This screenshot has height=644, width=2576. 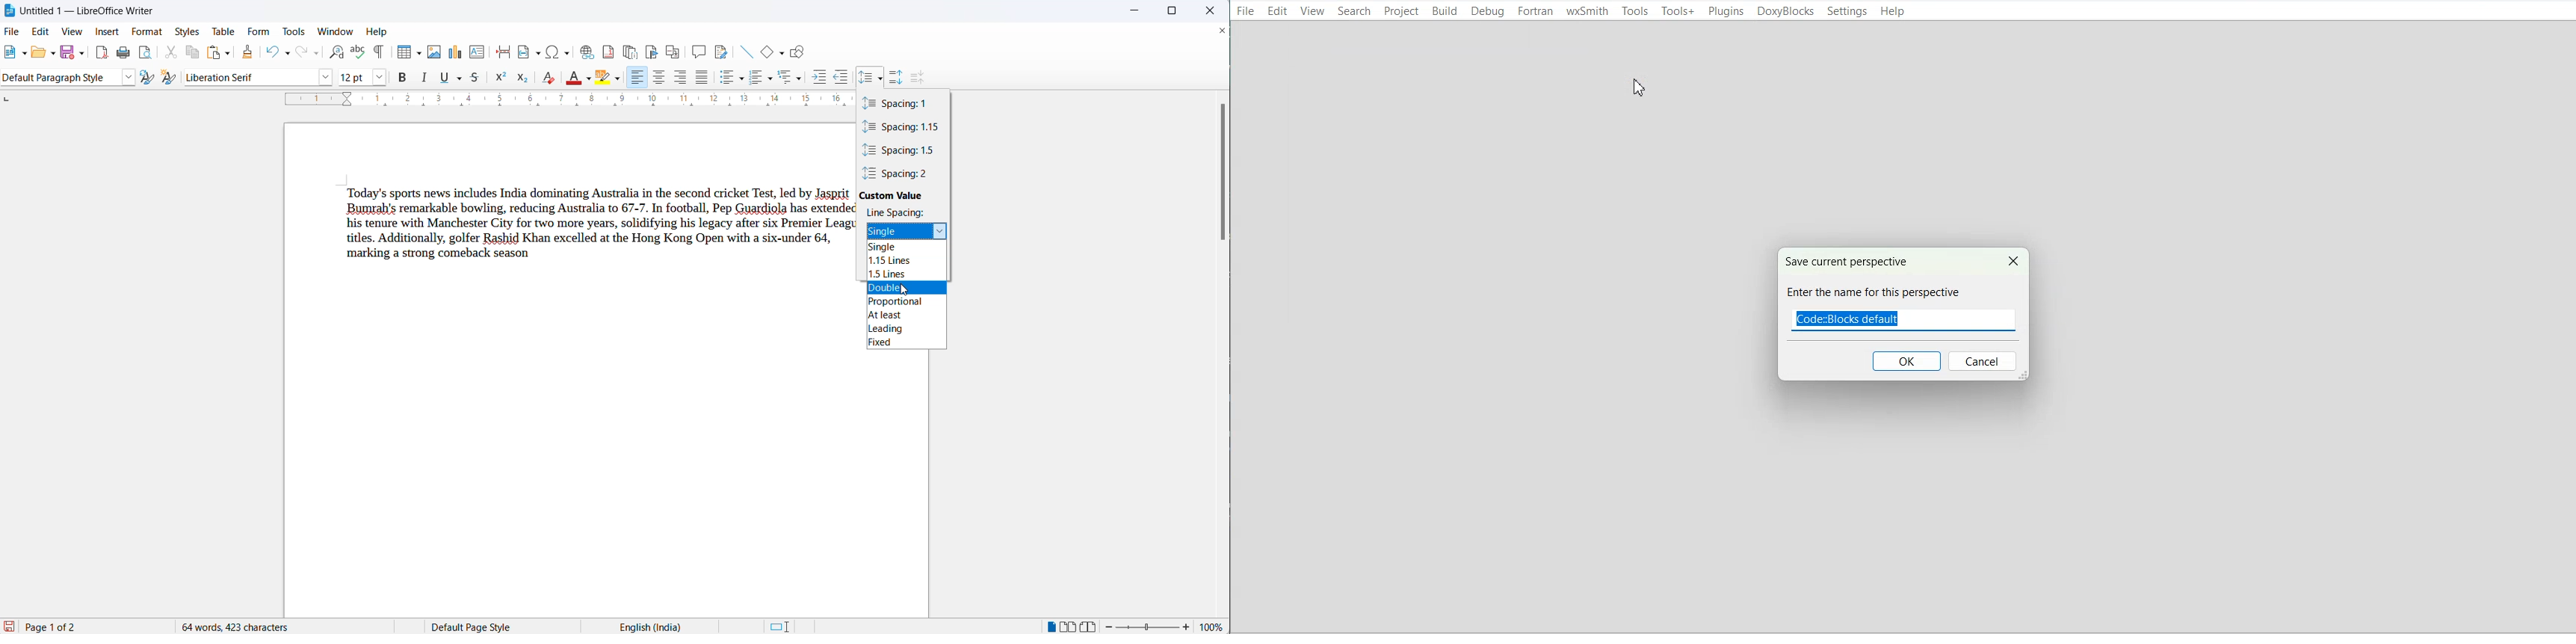 I want to click on insert hyperlink, so click(x=557, y=52).